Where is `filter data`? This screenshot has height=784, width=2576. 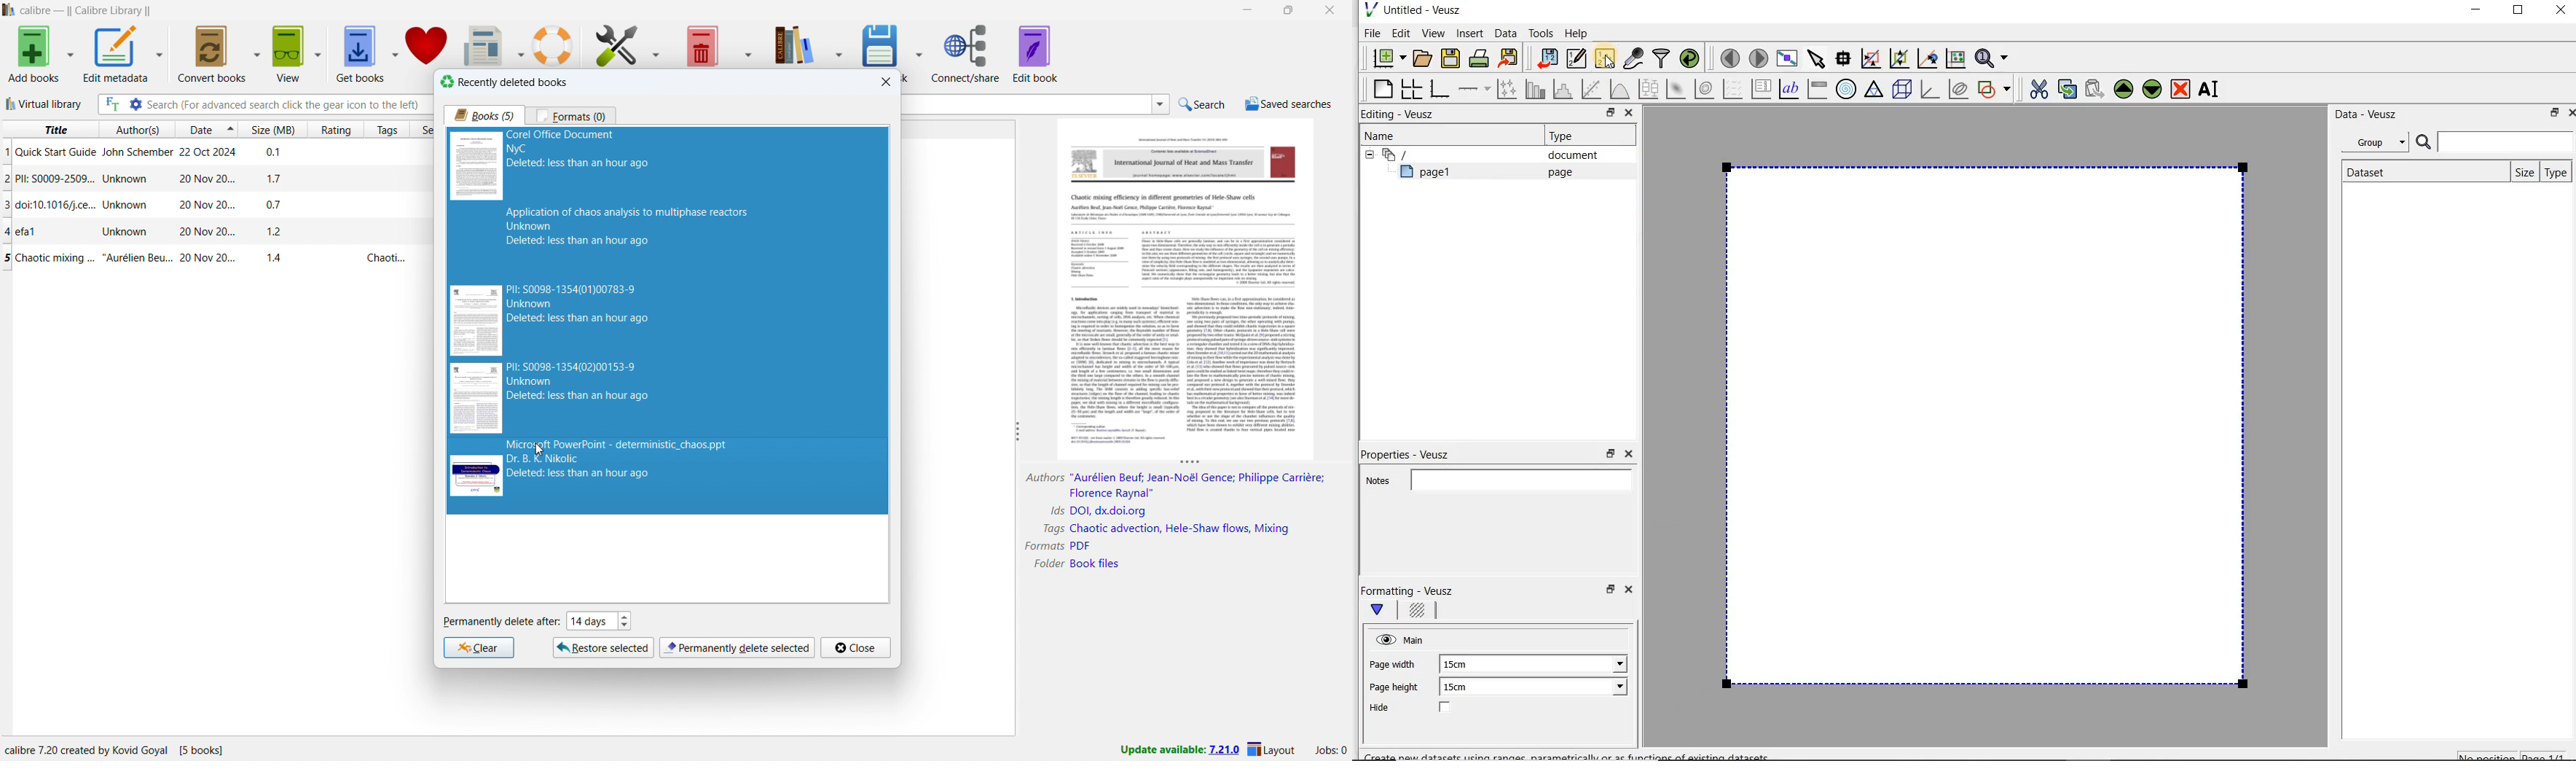 filter data is located at coordinates (1662, 60).